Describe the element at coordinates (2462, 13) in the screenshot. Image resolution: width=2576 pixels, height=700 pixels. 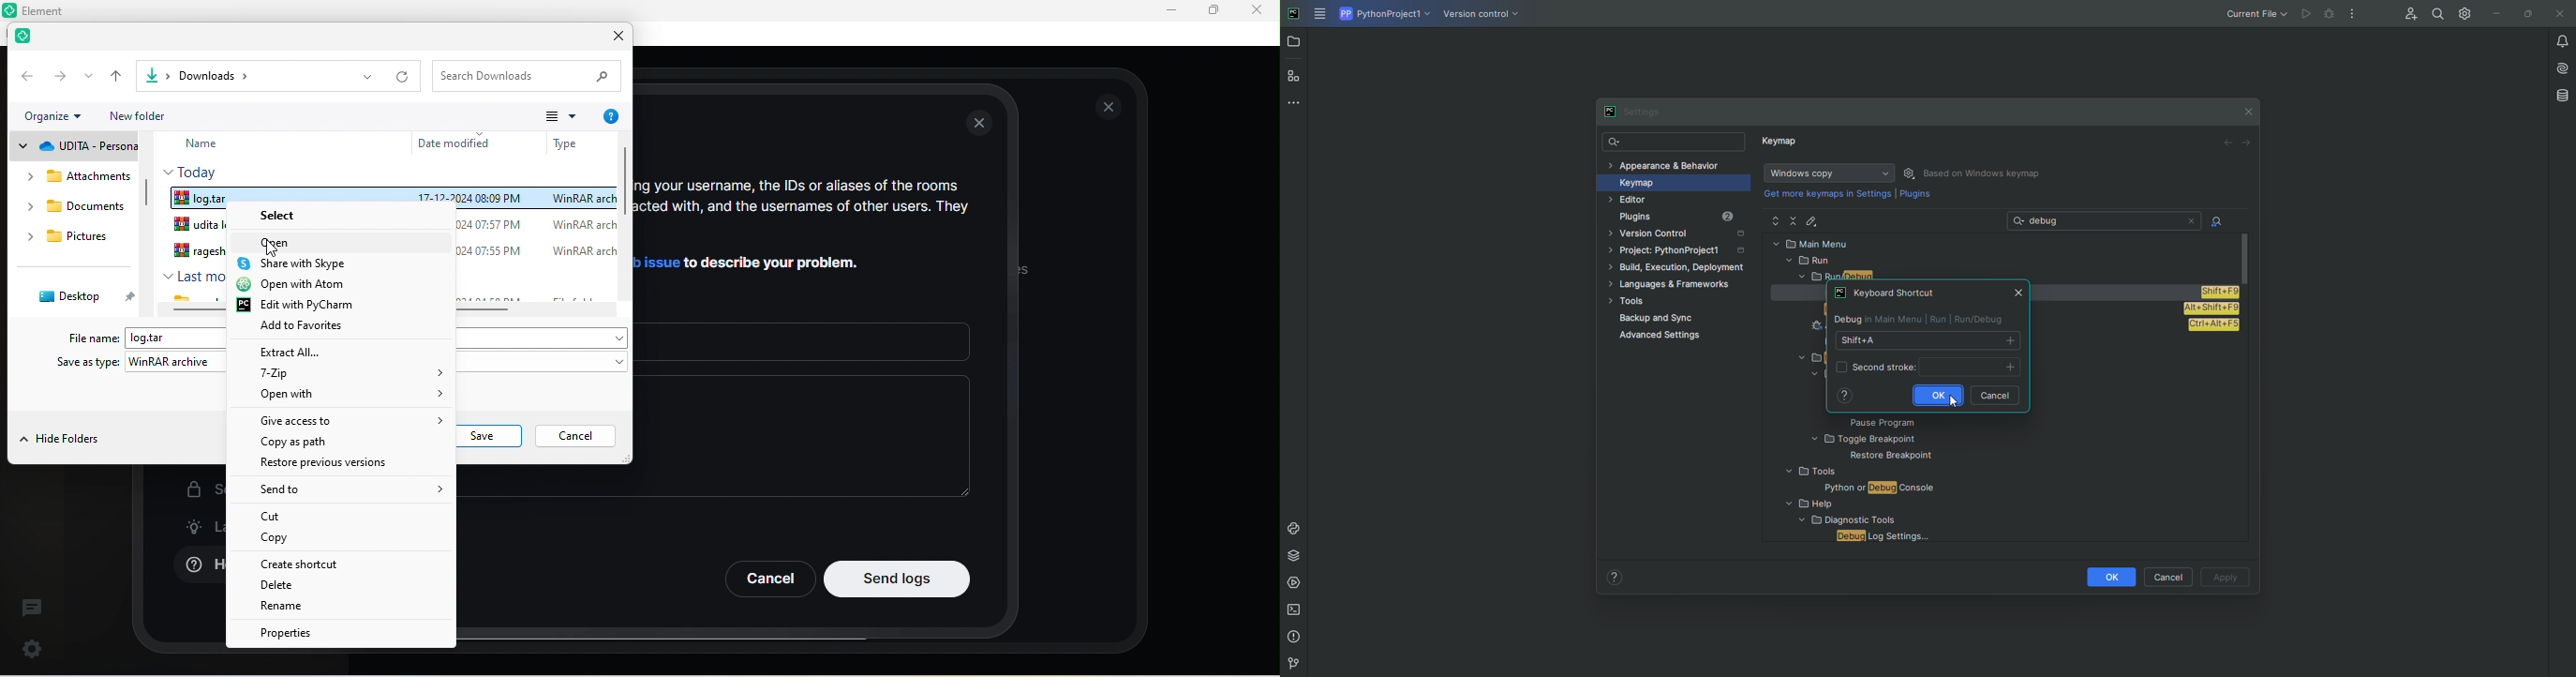
I see `Settings` at that location.